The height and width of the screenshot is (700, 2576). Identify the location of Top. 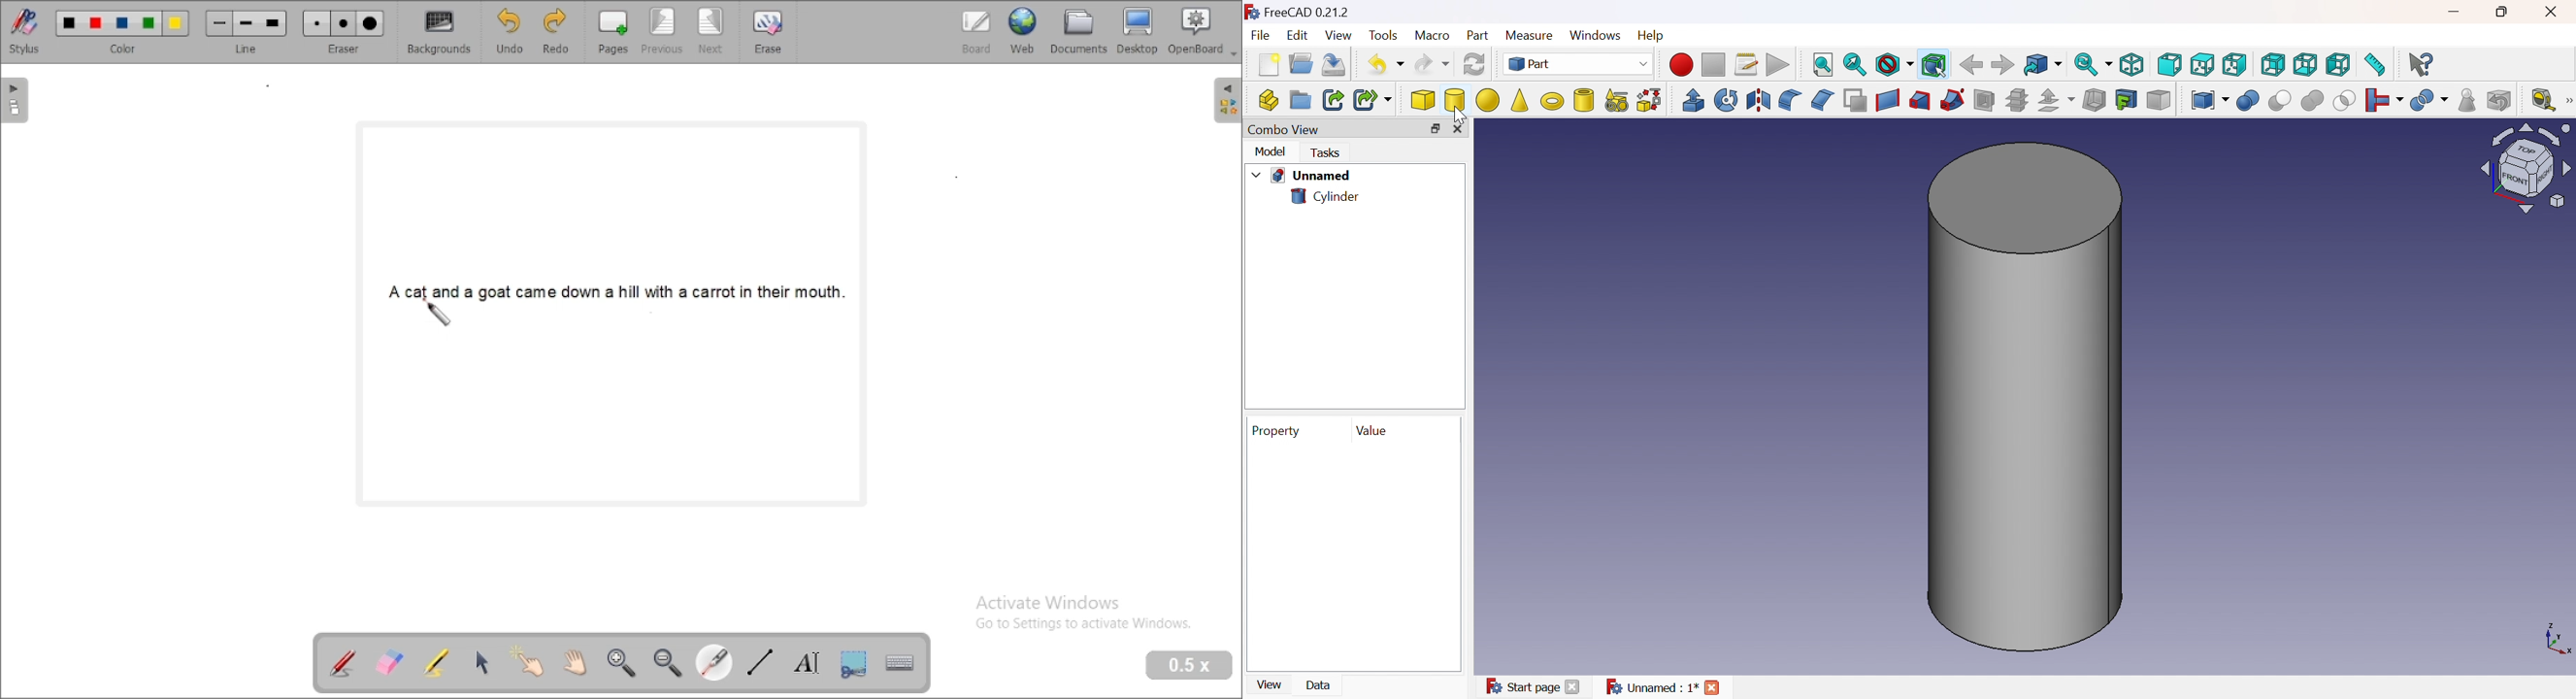
(2202, 65).